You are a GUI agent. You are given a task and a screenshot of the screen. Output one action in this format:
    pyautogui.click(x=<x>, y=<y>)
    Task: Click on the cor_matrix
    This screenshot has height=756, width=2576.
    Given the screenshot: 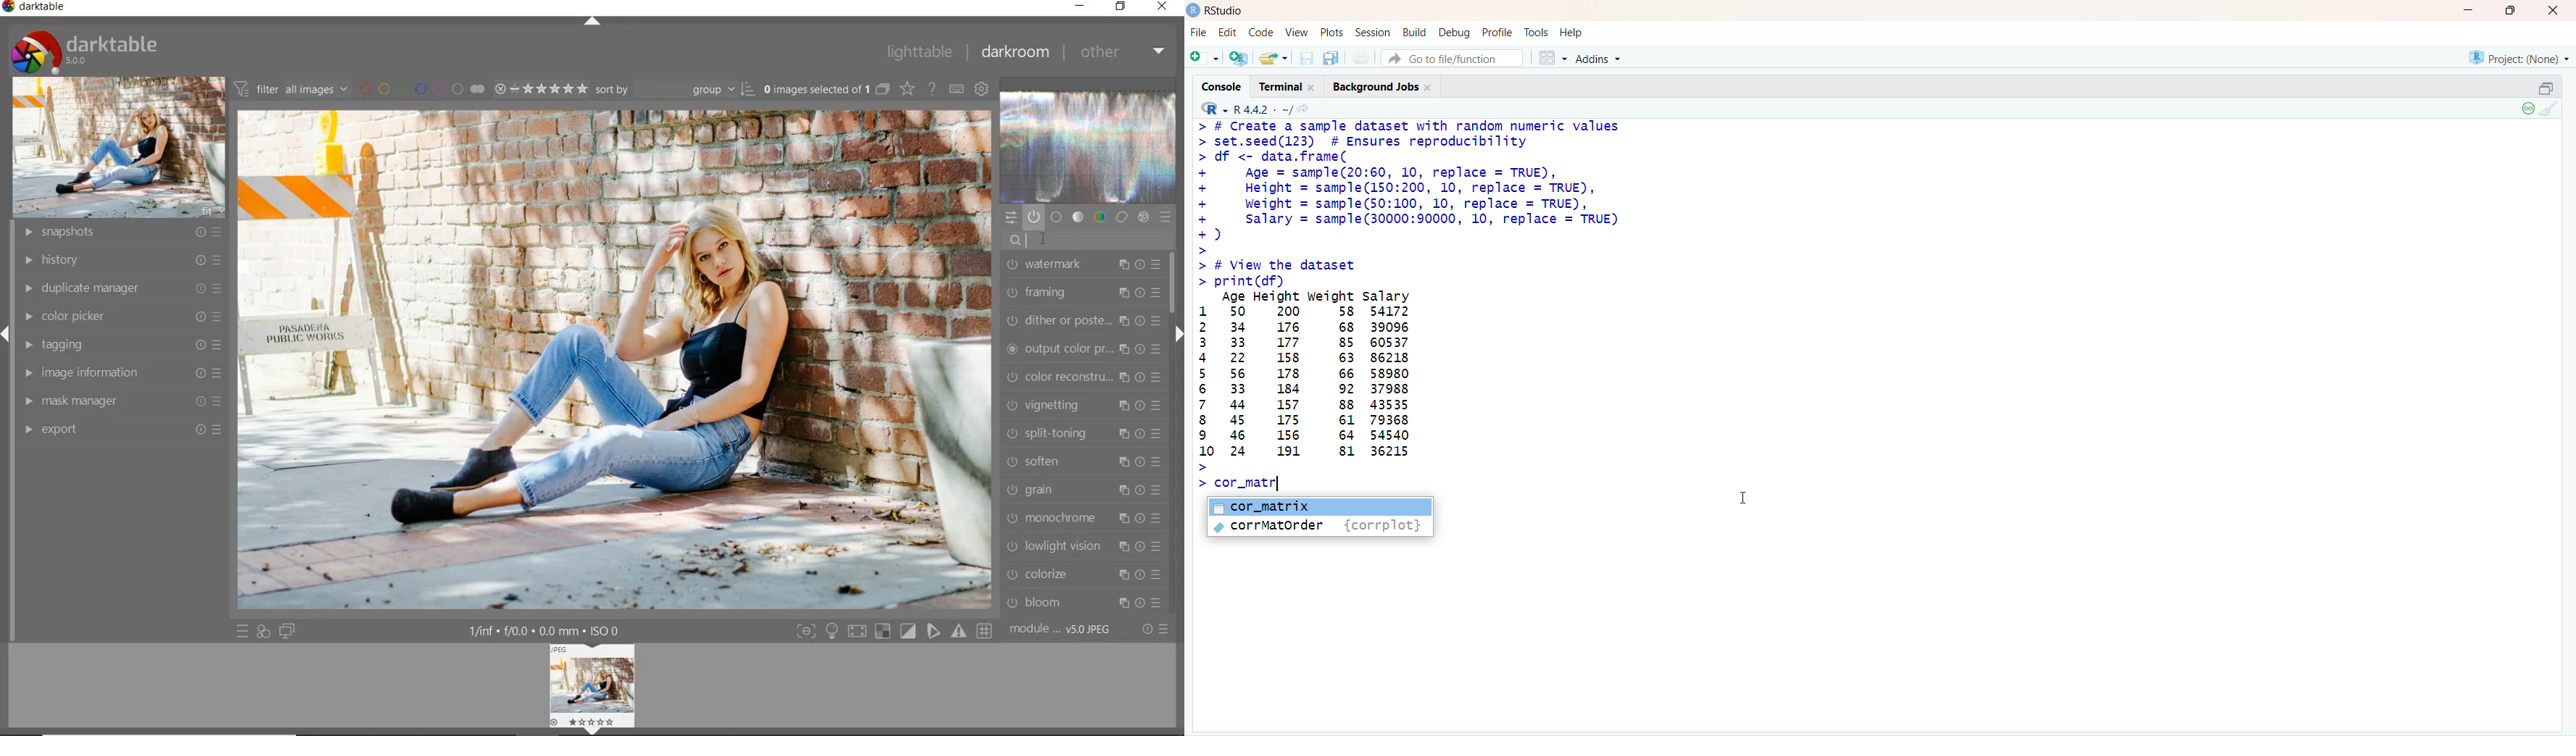 What is the action you would take?
    pyautogui.click(x=1318, y=506)
    